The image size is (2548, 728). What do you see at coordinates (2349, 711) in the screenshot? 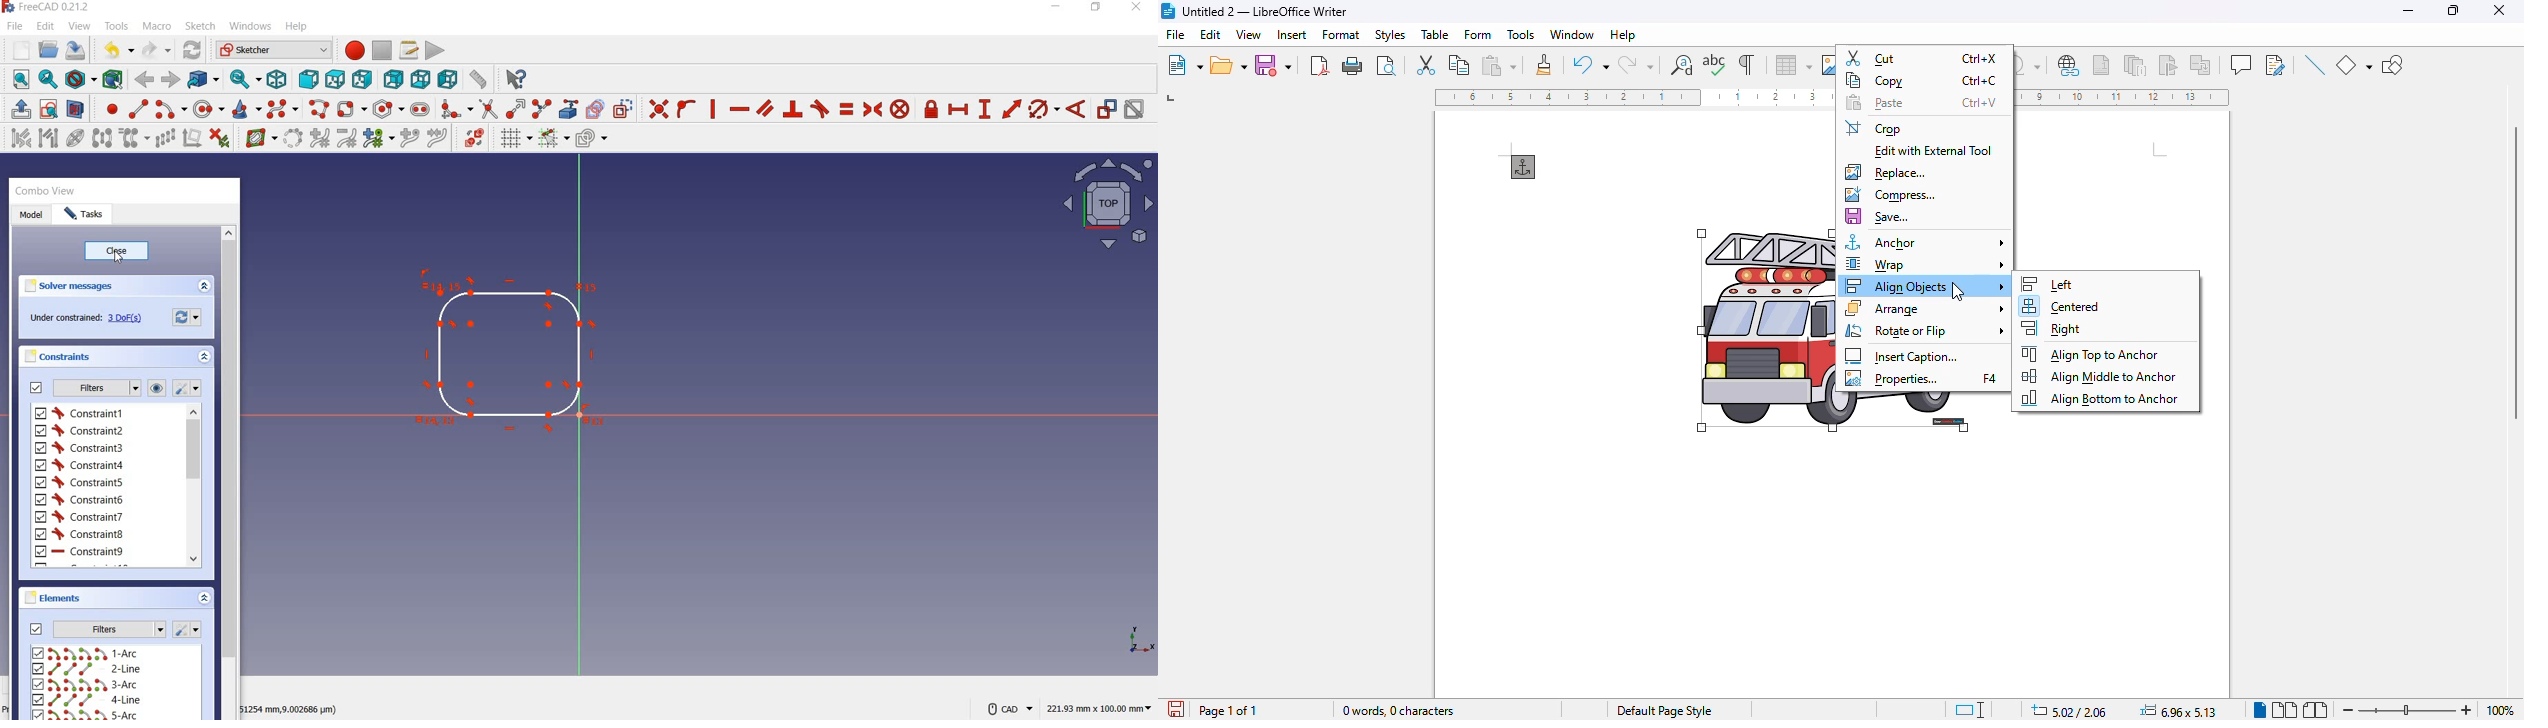
I see `zoom out` at bounding box center [2349, 711].